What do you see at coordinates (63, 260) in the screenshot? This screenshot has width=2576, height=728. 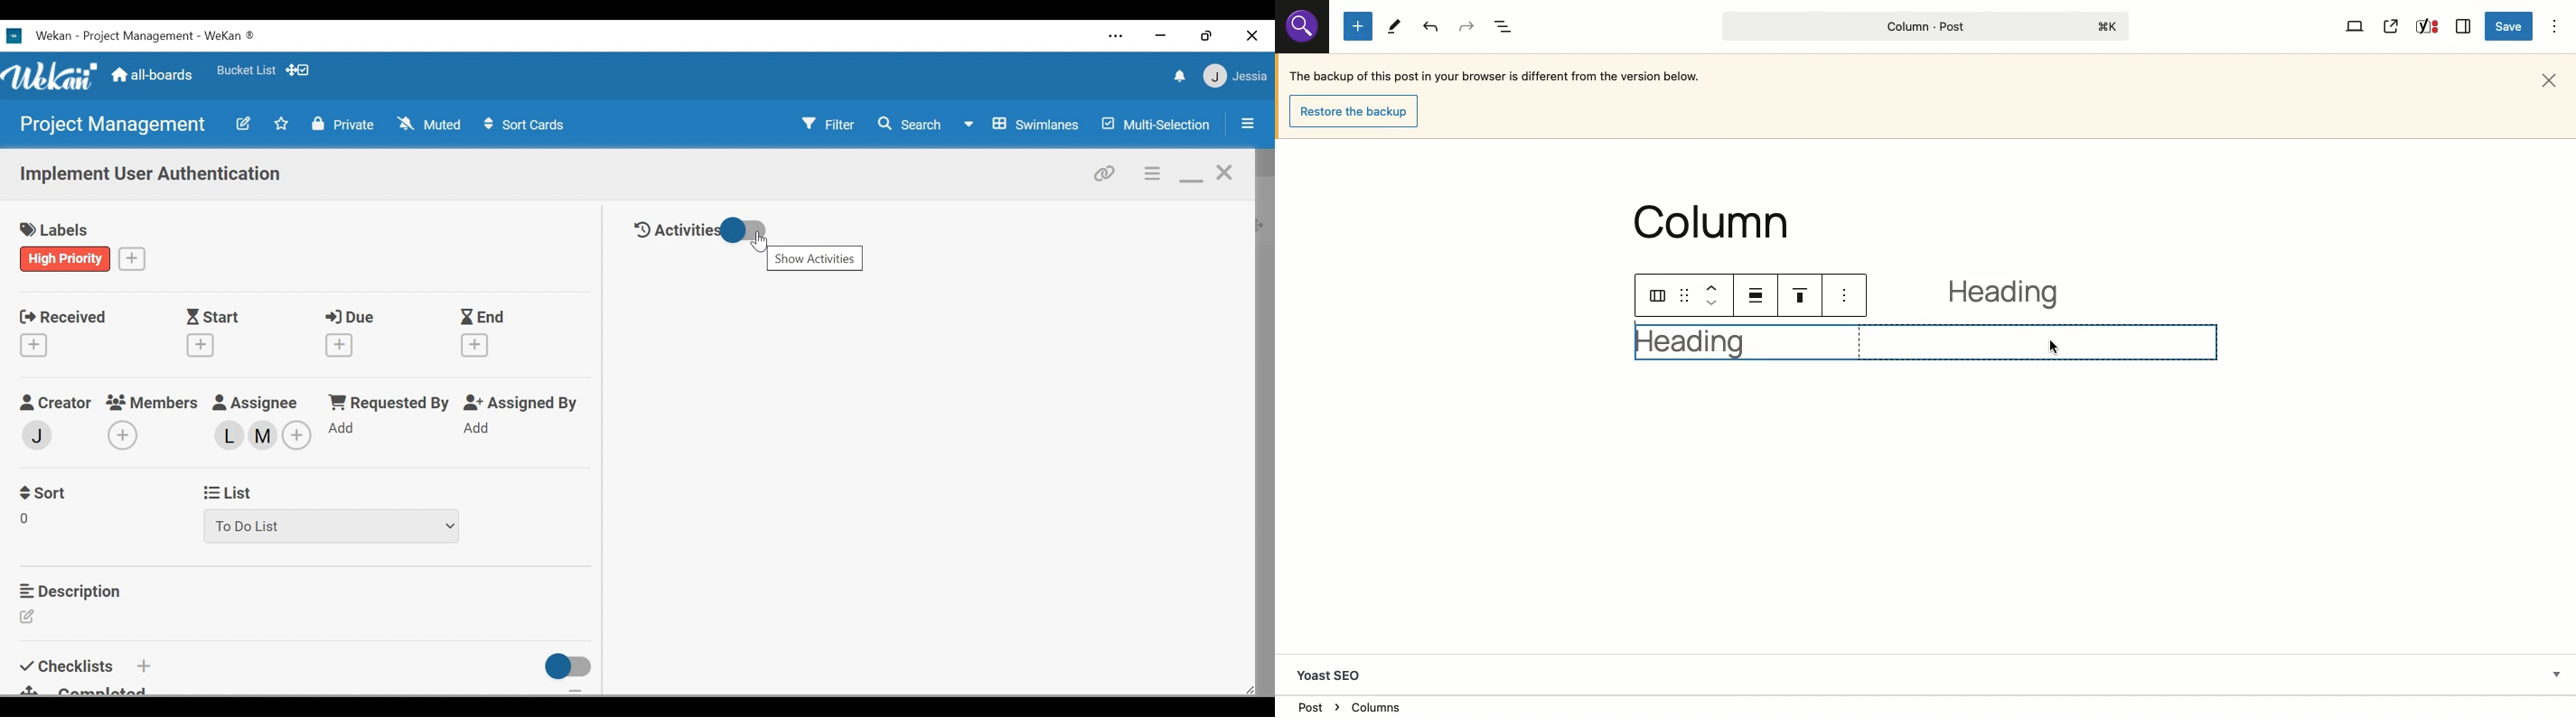 I see `label` at bounding box center [63, 260].